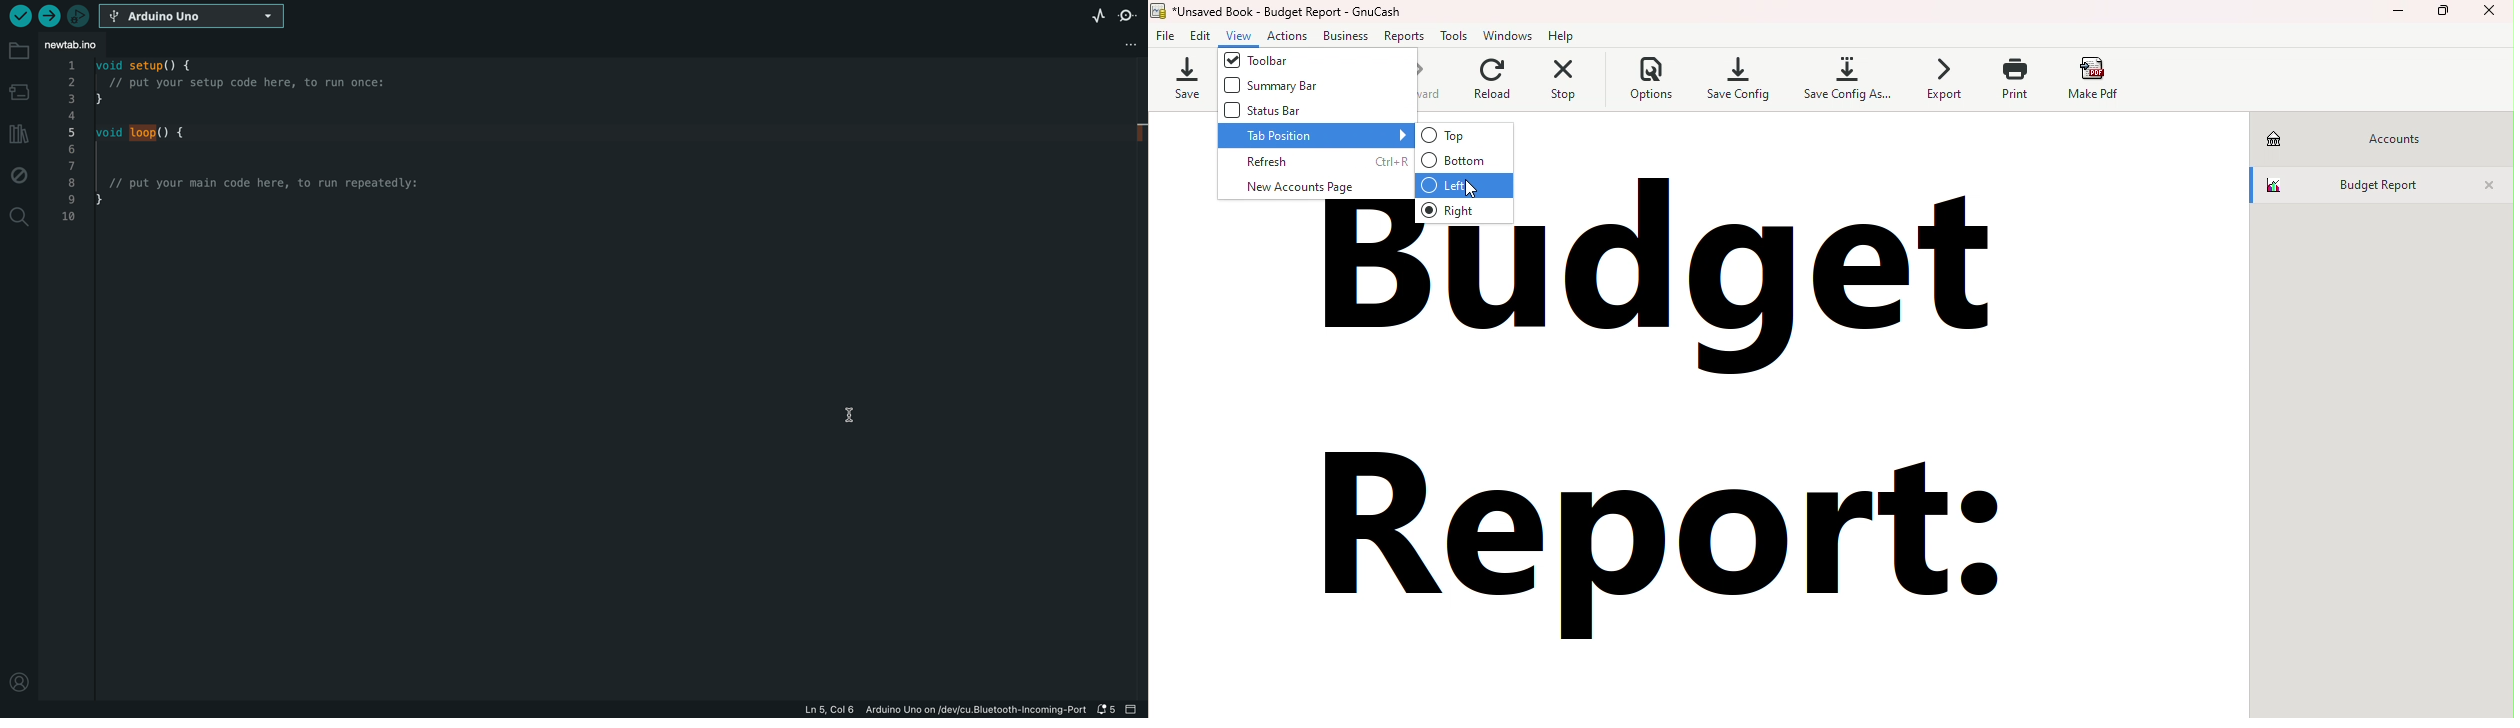 Image resolution: width=2520 pixels, height=728 pixels. Describe the element at coordinates (1203, 36) in the screenshot. I see `Edit` at that location.